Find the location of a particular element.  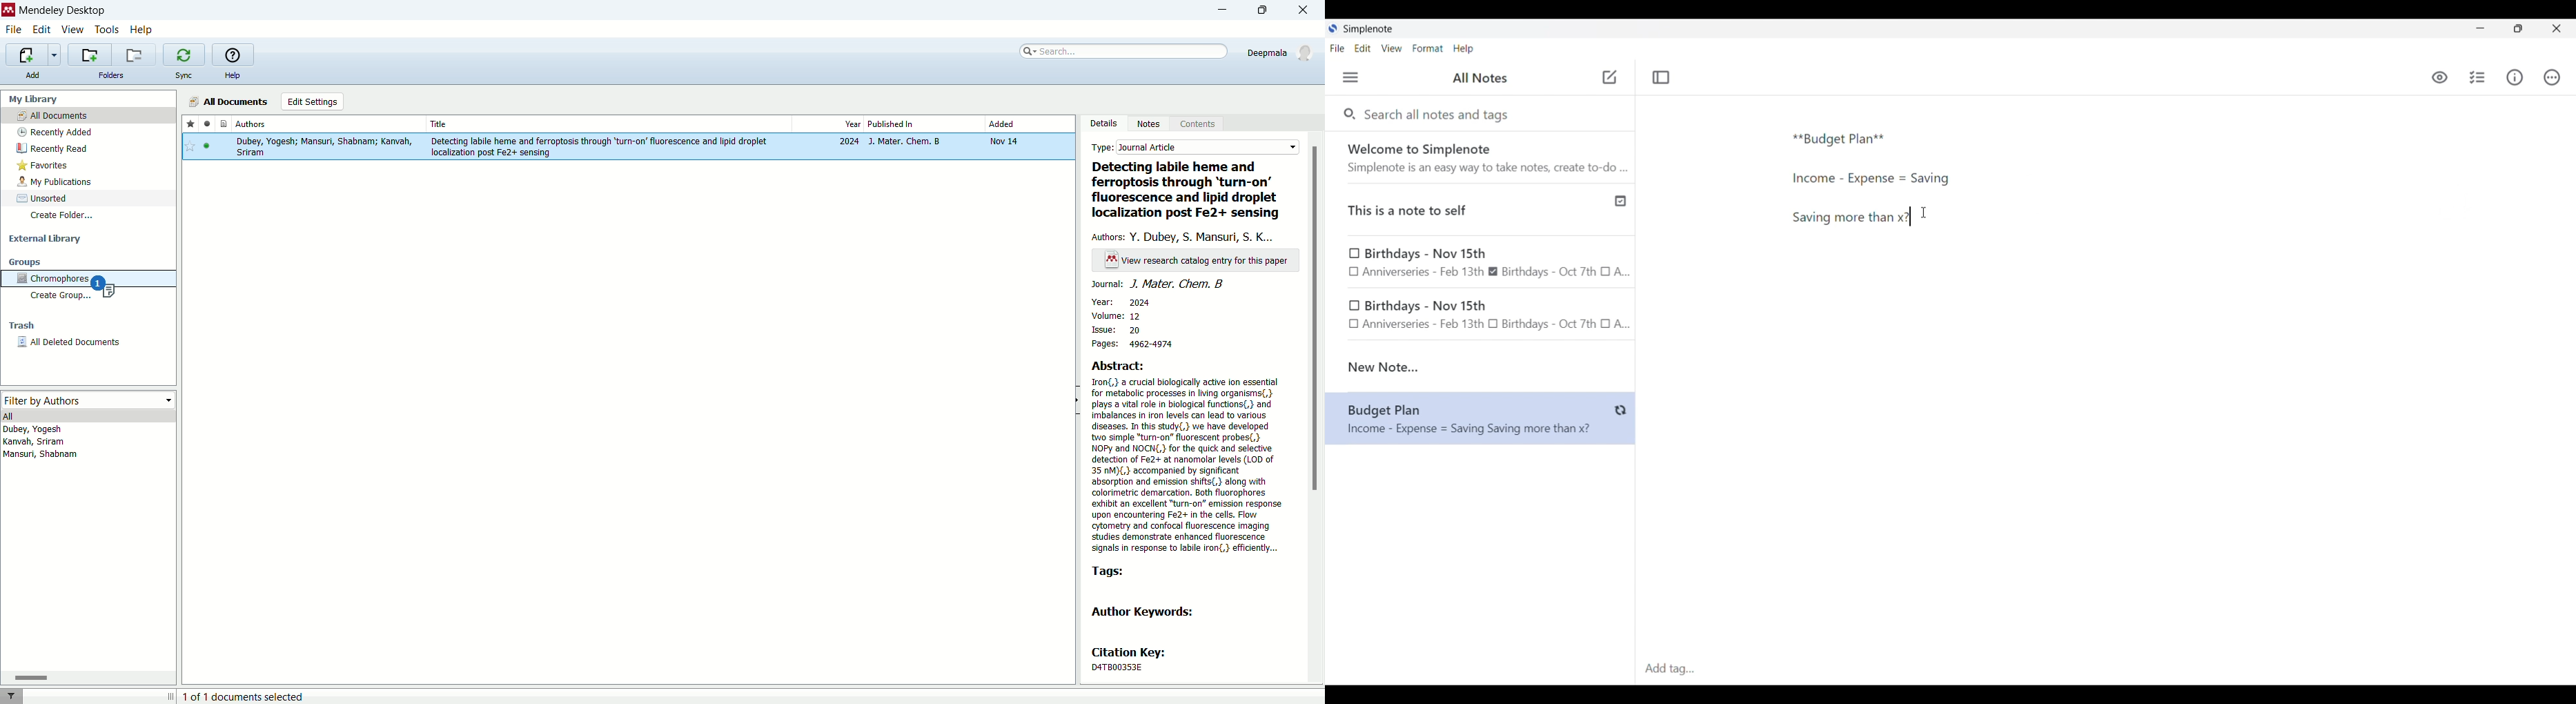

birthday note is located at coordinates (1481, 317).